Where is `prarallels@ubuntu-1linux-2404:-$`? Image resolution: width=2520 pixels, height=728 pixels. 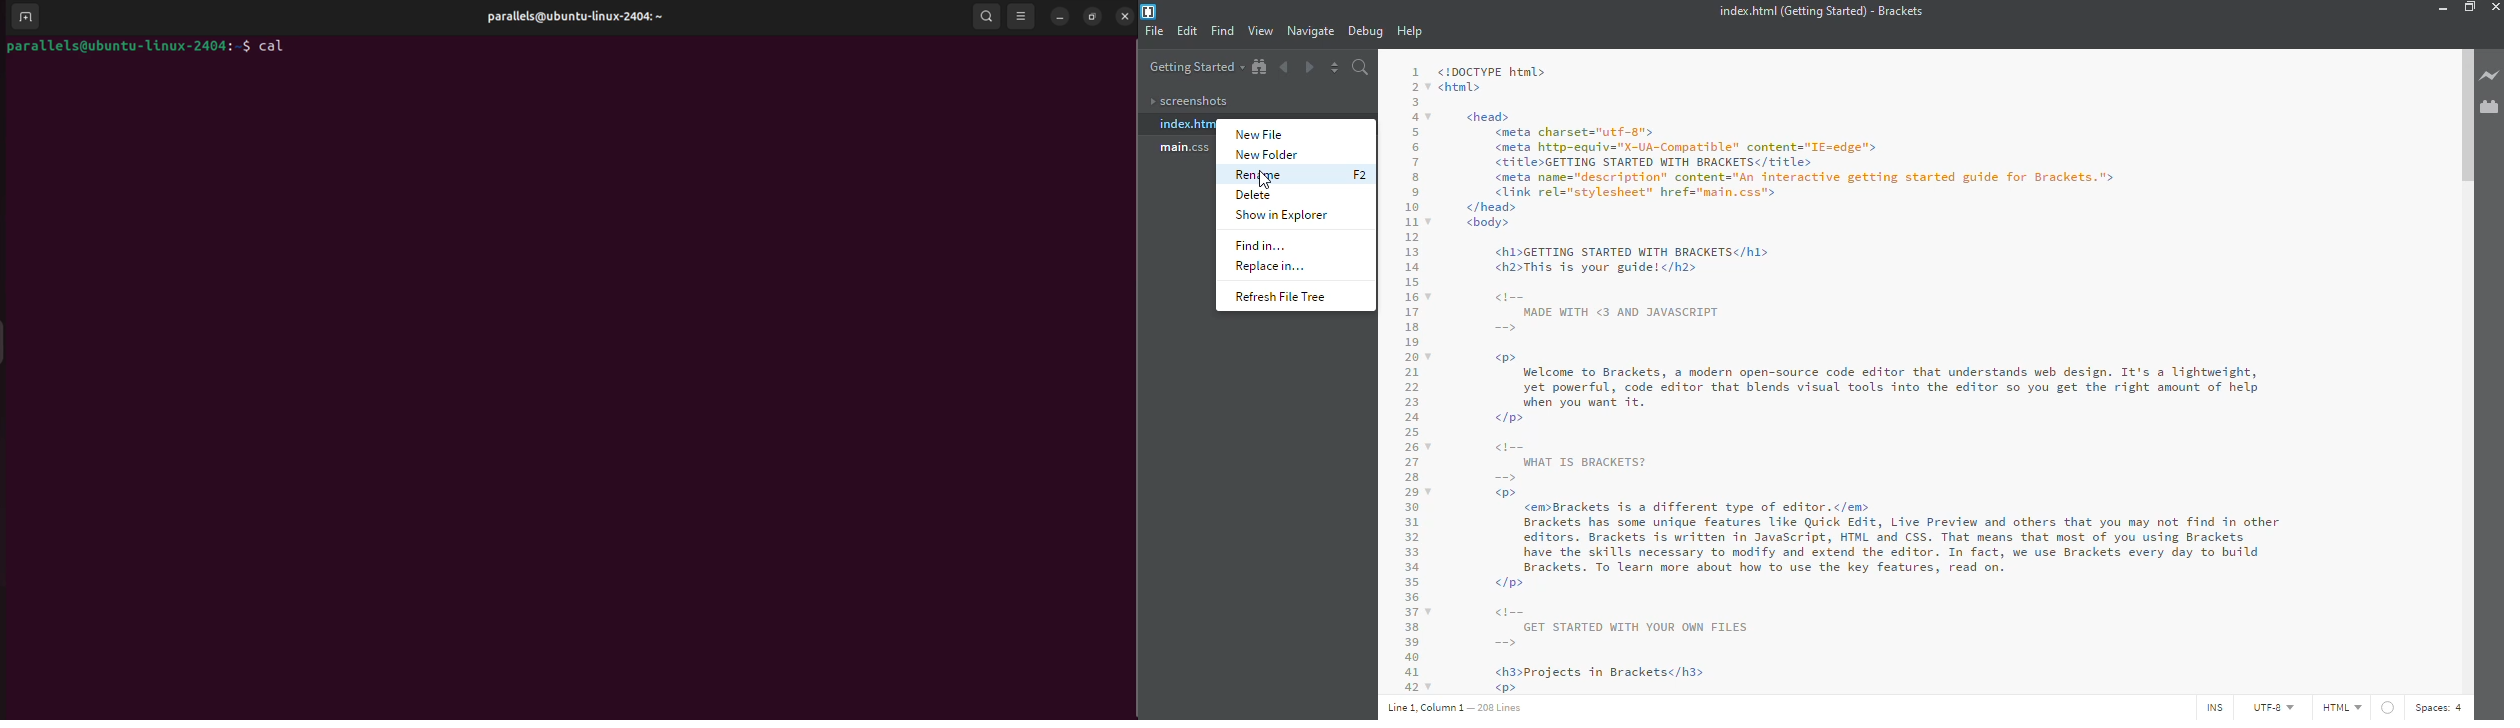 prarallels@ubuntu-1linux-2404:-$ is located at coordinates (127, 48).